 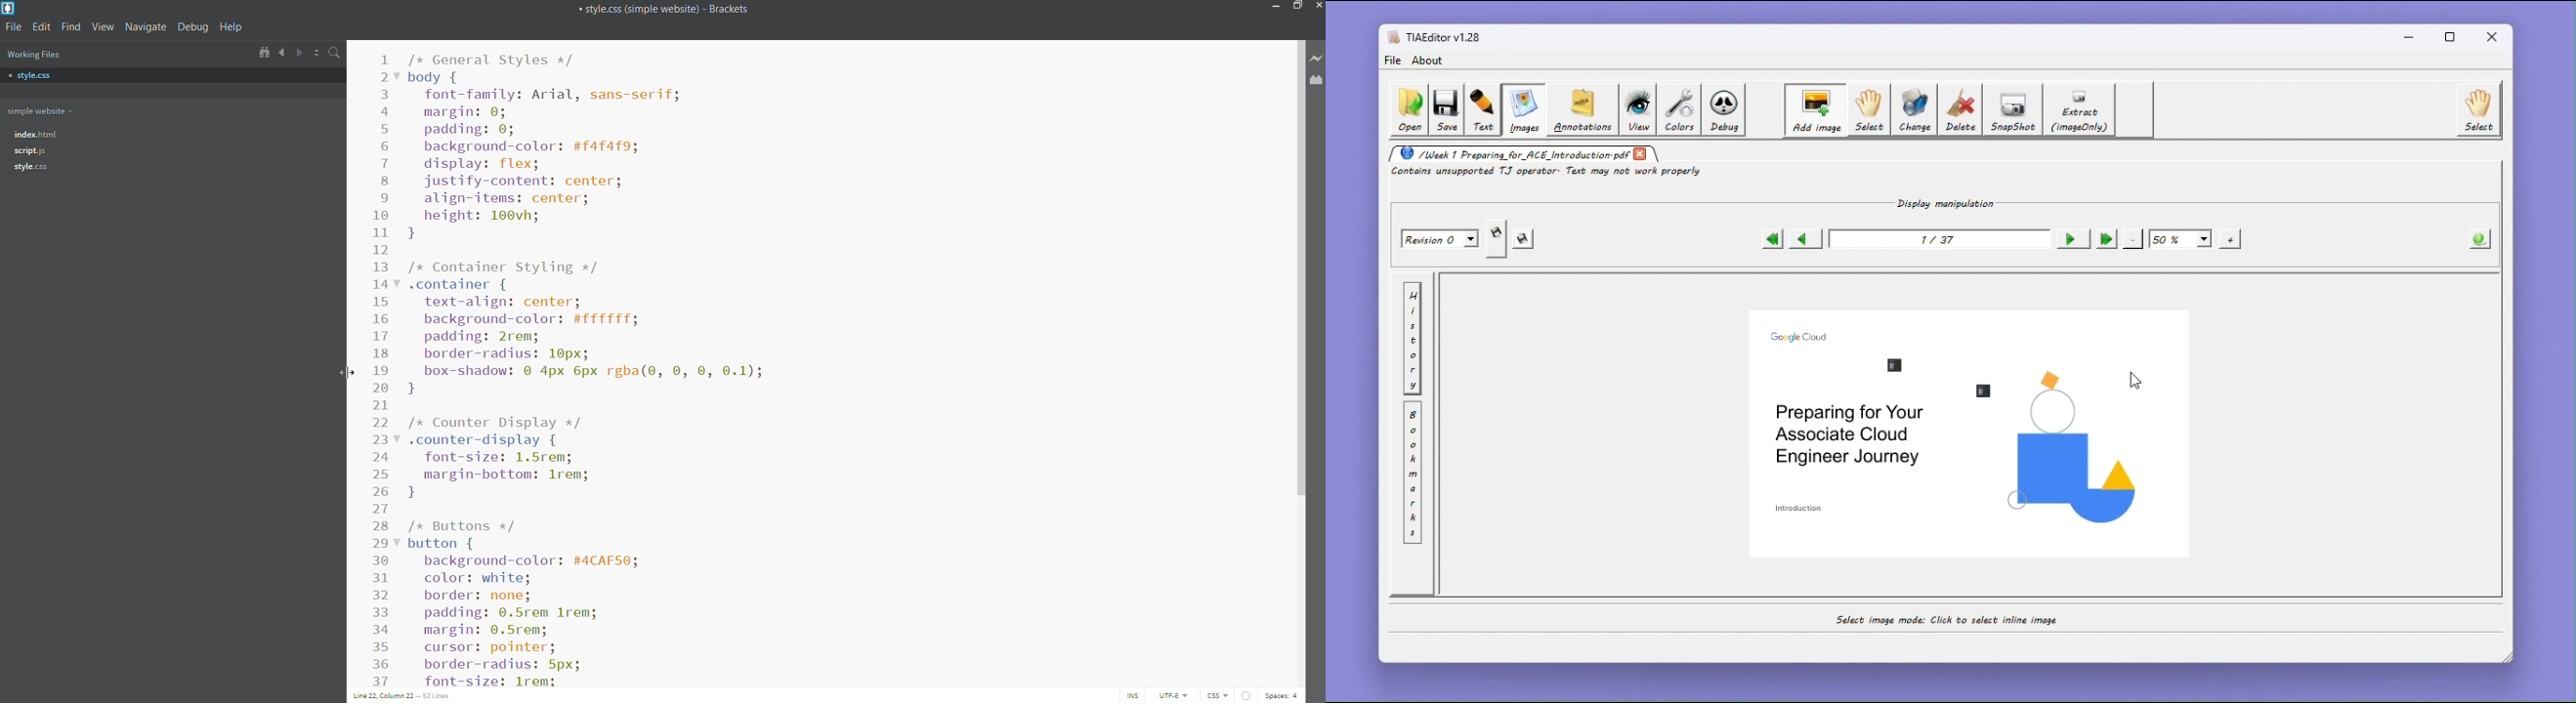 I want to click on file tree- index.html, so click(x=37, y=133).